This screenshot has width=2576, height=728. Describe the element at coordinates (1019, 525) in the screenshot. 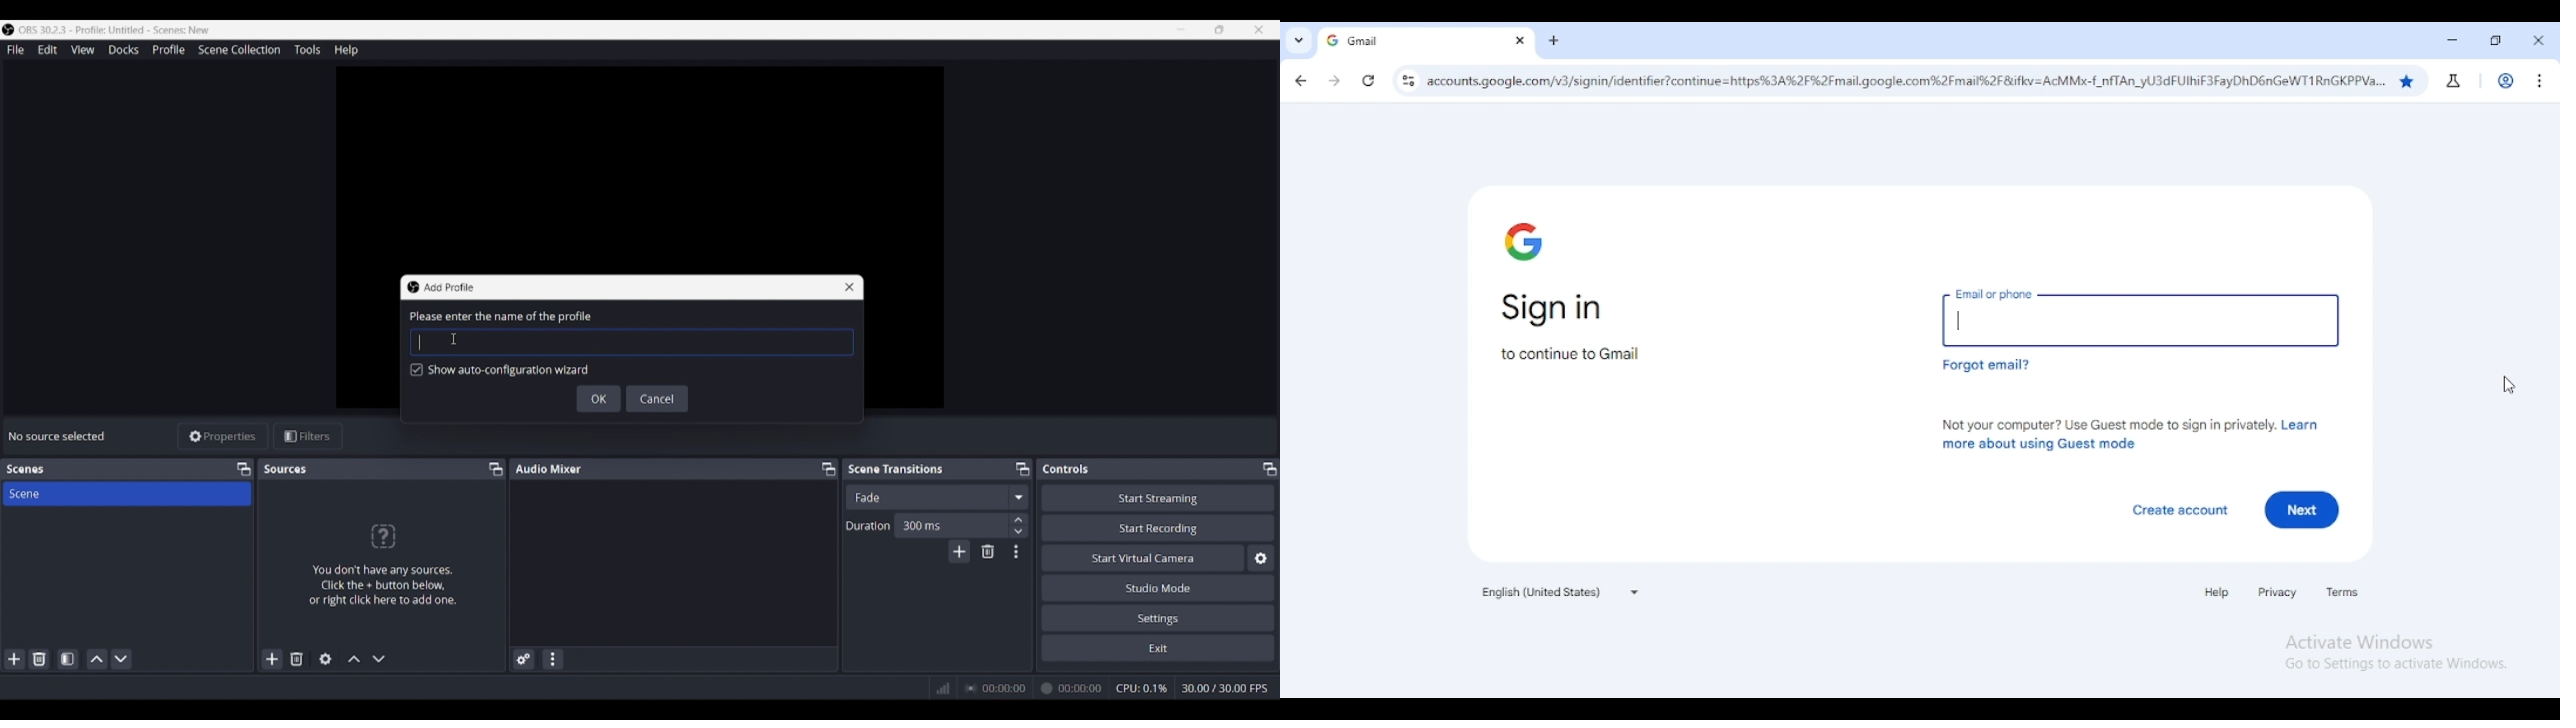

I see `Increase/Decrease duration` at that location.